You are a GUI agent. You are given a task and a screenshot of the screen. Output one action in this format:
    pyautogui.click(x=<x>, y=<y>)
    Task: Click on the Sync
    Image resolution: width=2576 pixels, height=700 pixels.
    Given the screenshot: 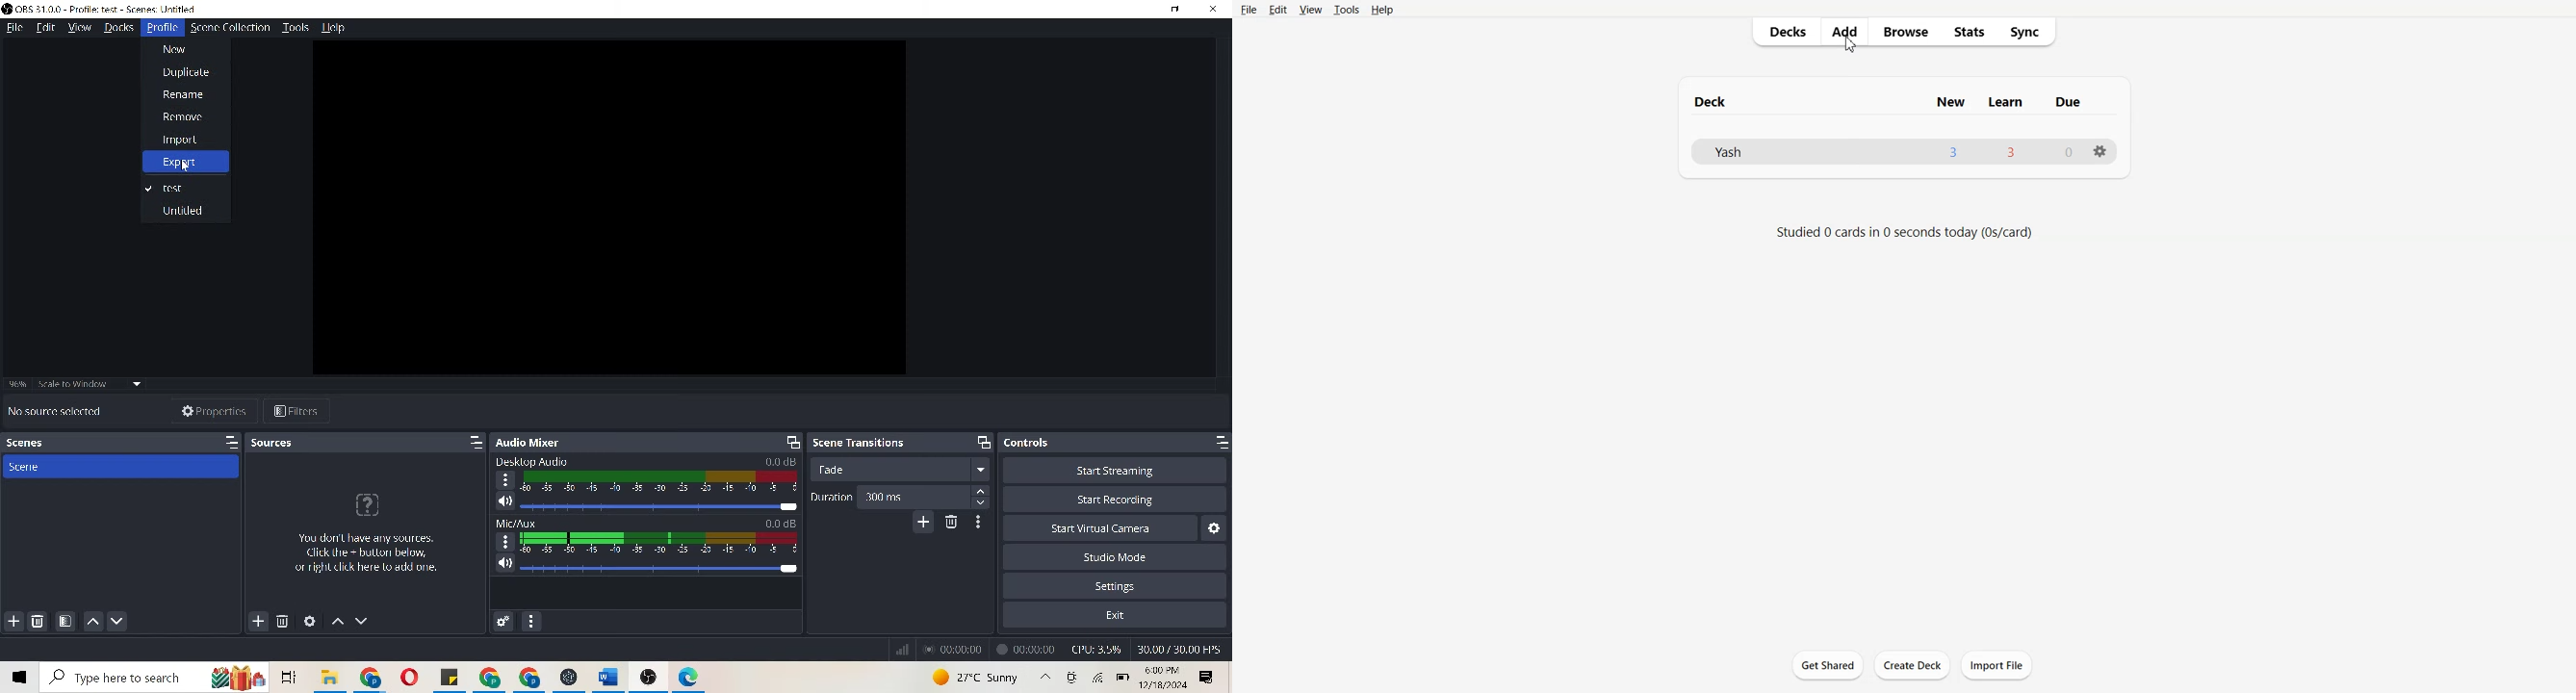 What is the action you would take?
    pyautogui.click(x=2029, y=32)
    